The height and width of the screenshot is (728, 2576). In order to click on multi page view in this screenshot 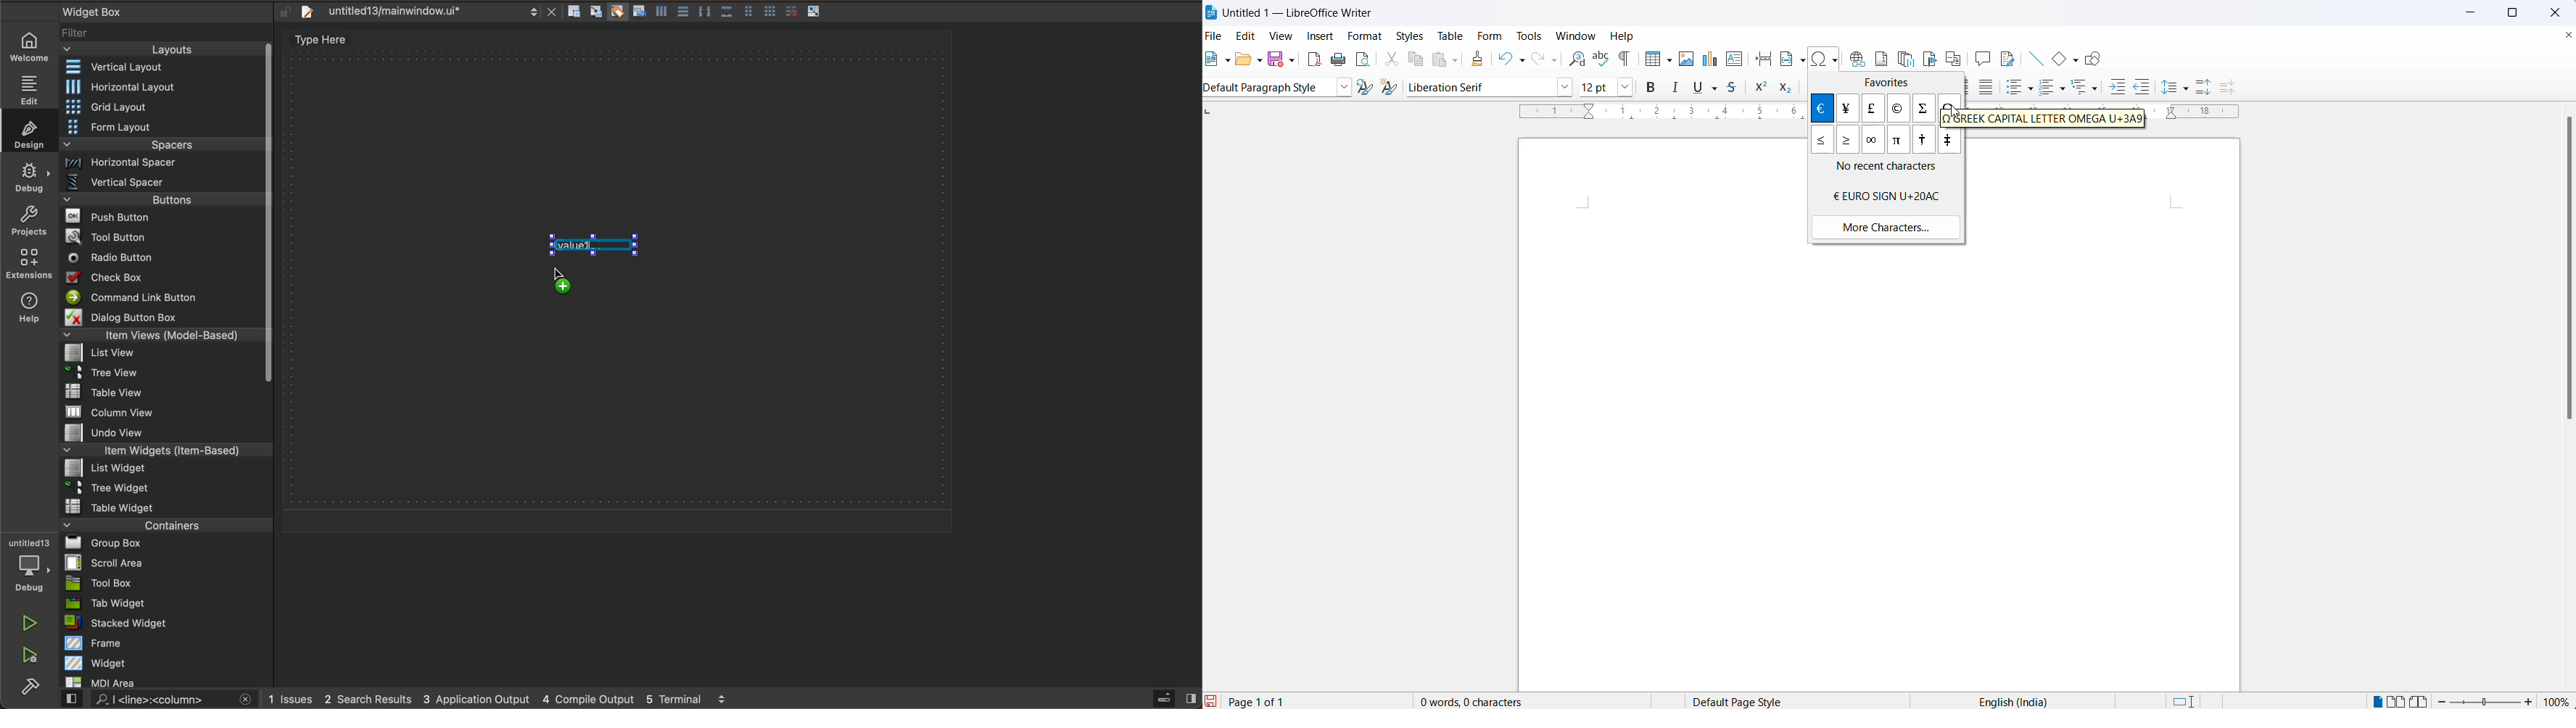, I will do `click(2399, 700)`.